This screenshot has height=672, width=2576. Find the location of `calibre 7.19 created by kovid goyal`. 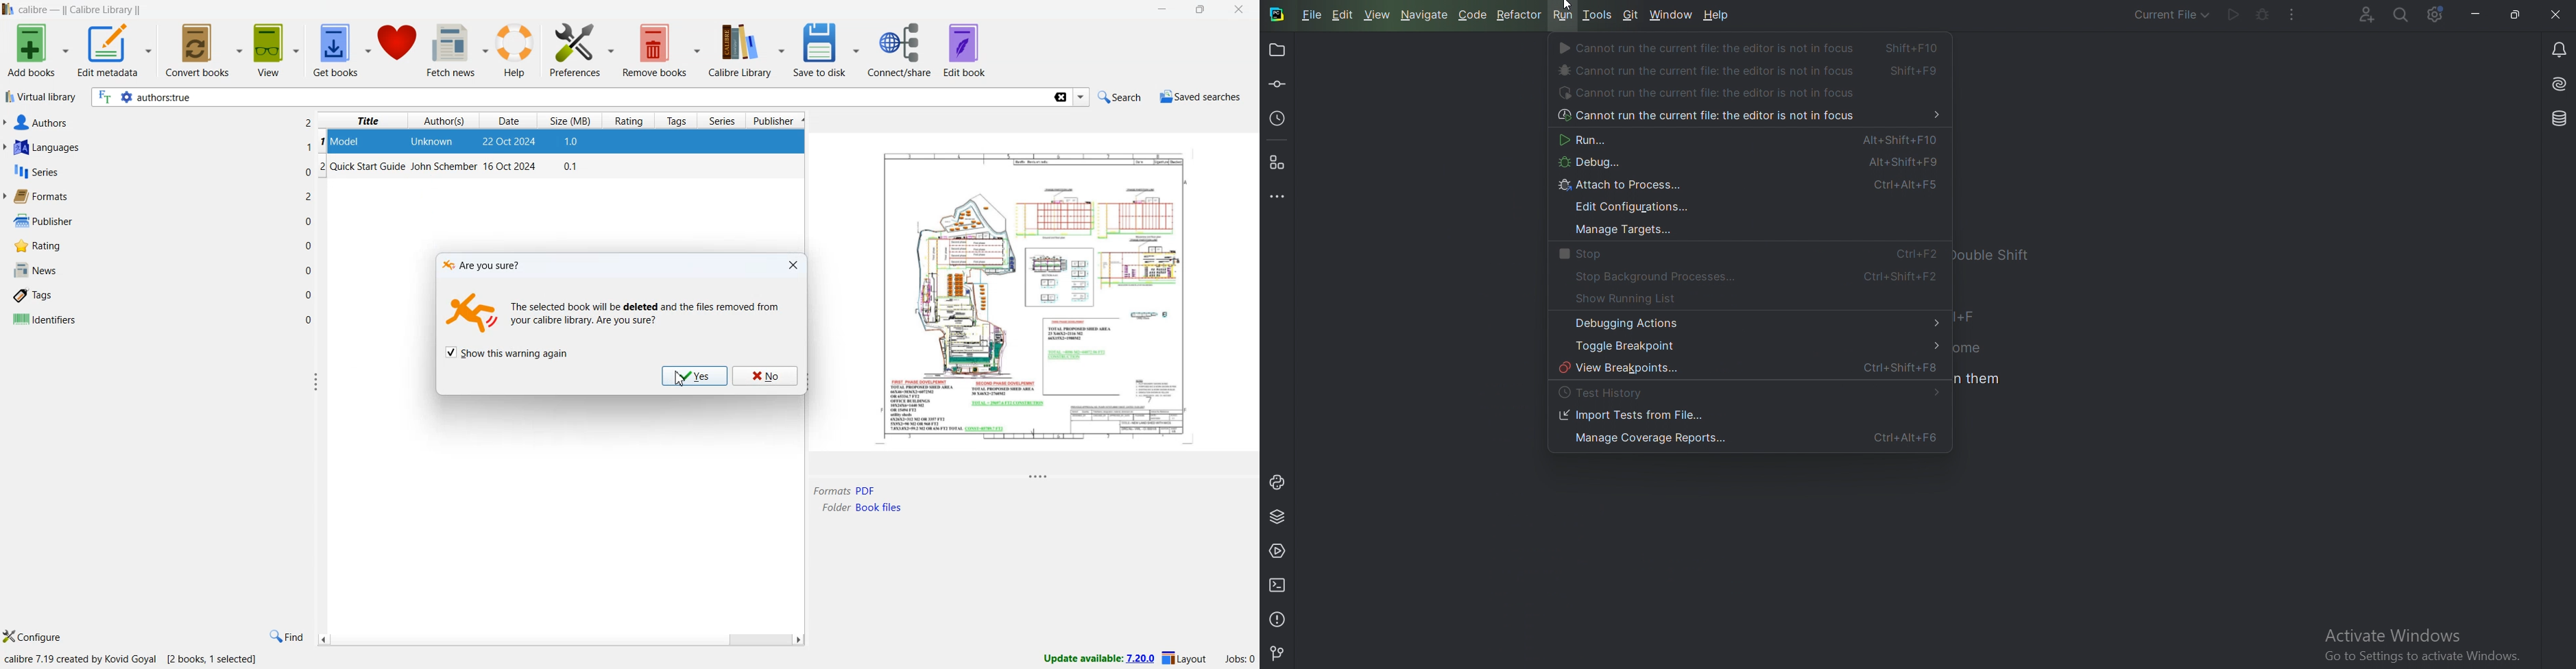

calibre 7.19 created by kovid goyal is located at coordinates (82, 660).